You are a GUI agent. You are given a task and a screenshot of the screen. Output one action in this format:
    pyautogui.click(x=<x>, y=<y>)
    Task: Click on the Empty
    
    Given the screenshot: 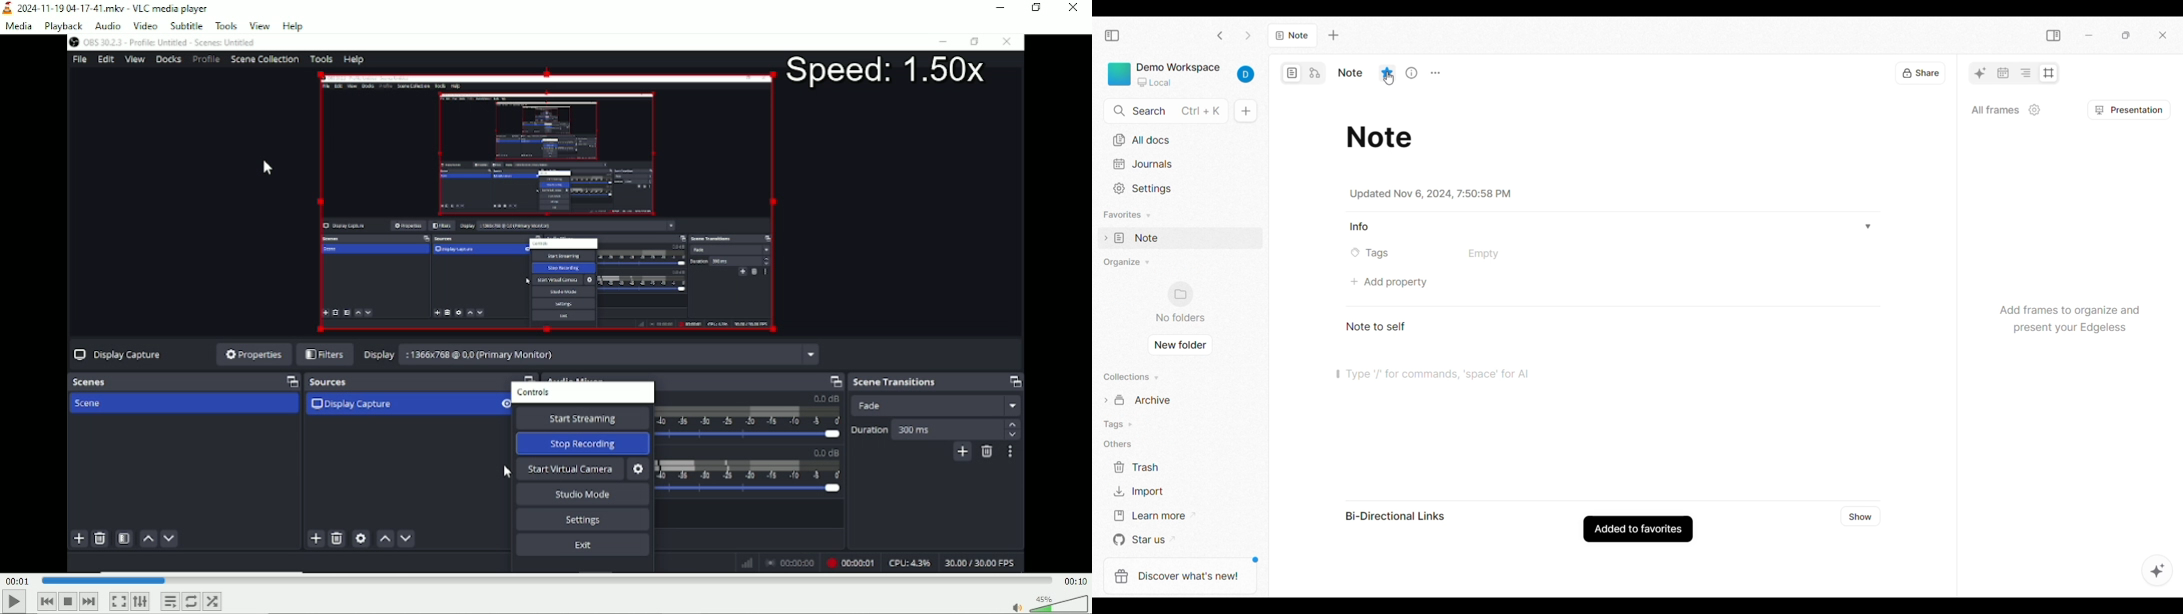 What is the action you would take?
    pyautogui.click(x=1483, y=254)
    